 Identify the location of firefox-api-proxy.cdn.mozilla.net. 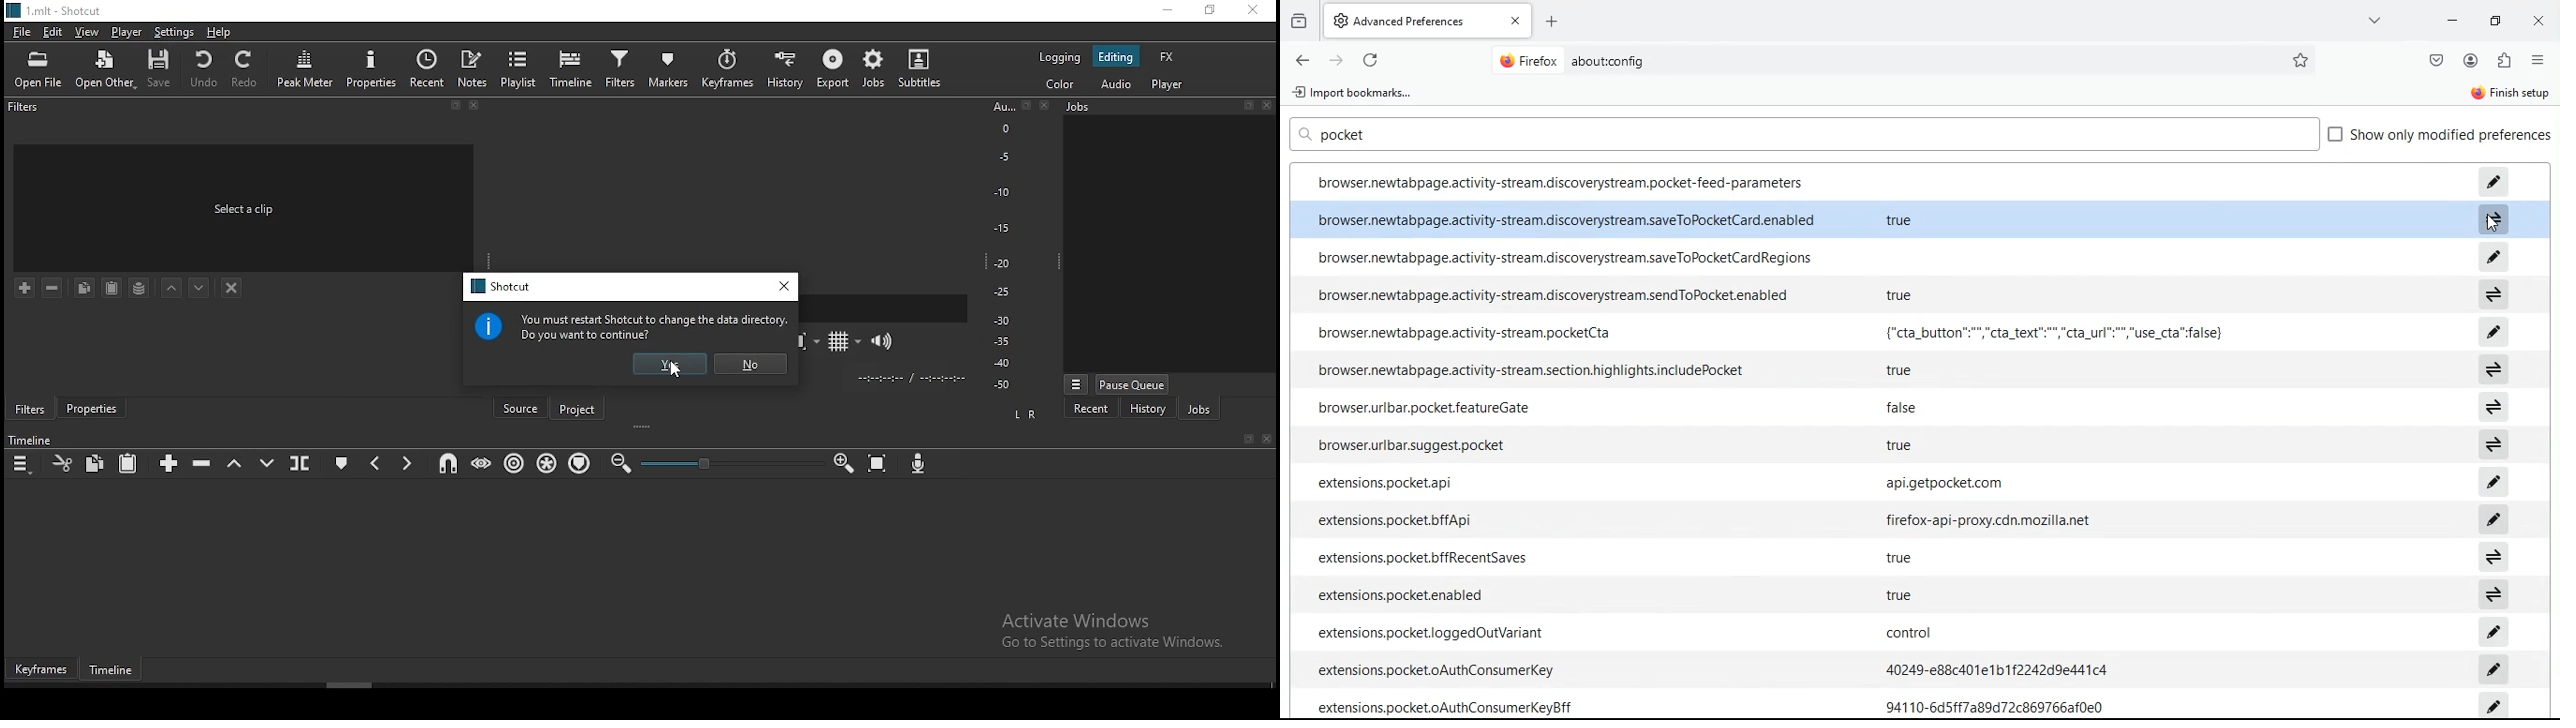
(1993, 521).